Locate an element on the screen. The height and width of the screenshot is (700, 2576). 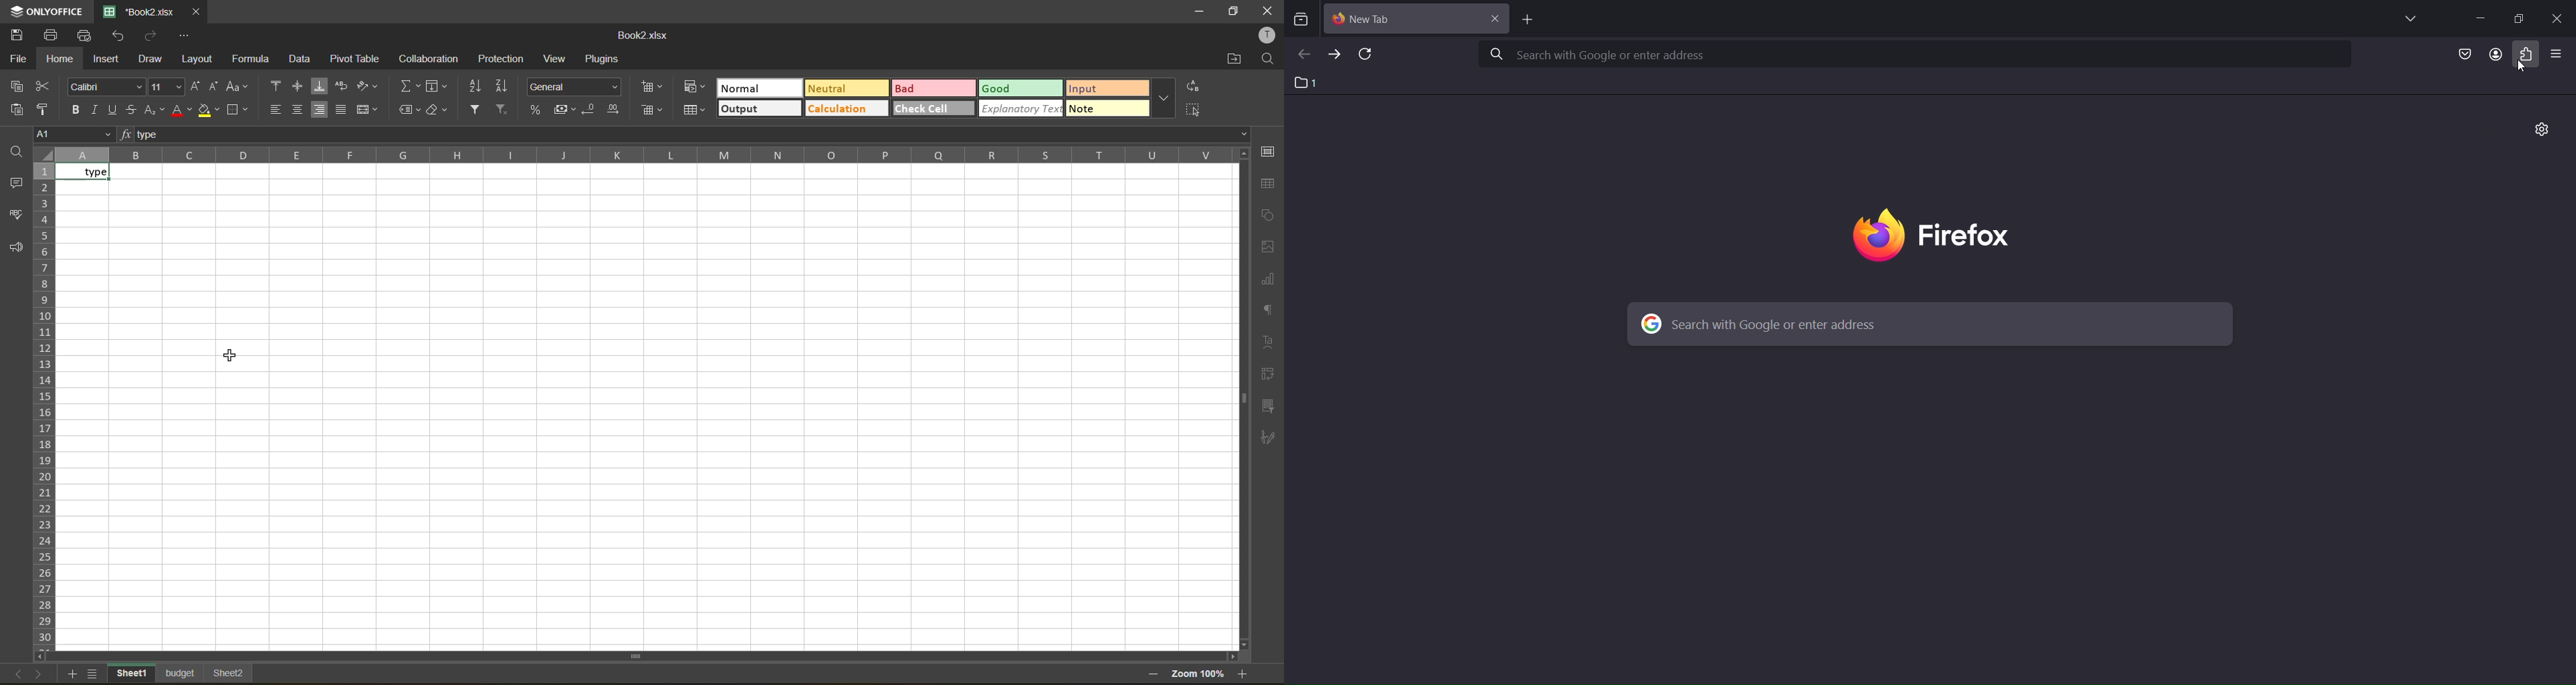
input is located at coordinates (1110, 90).